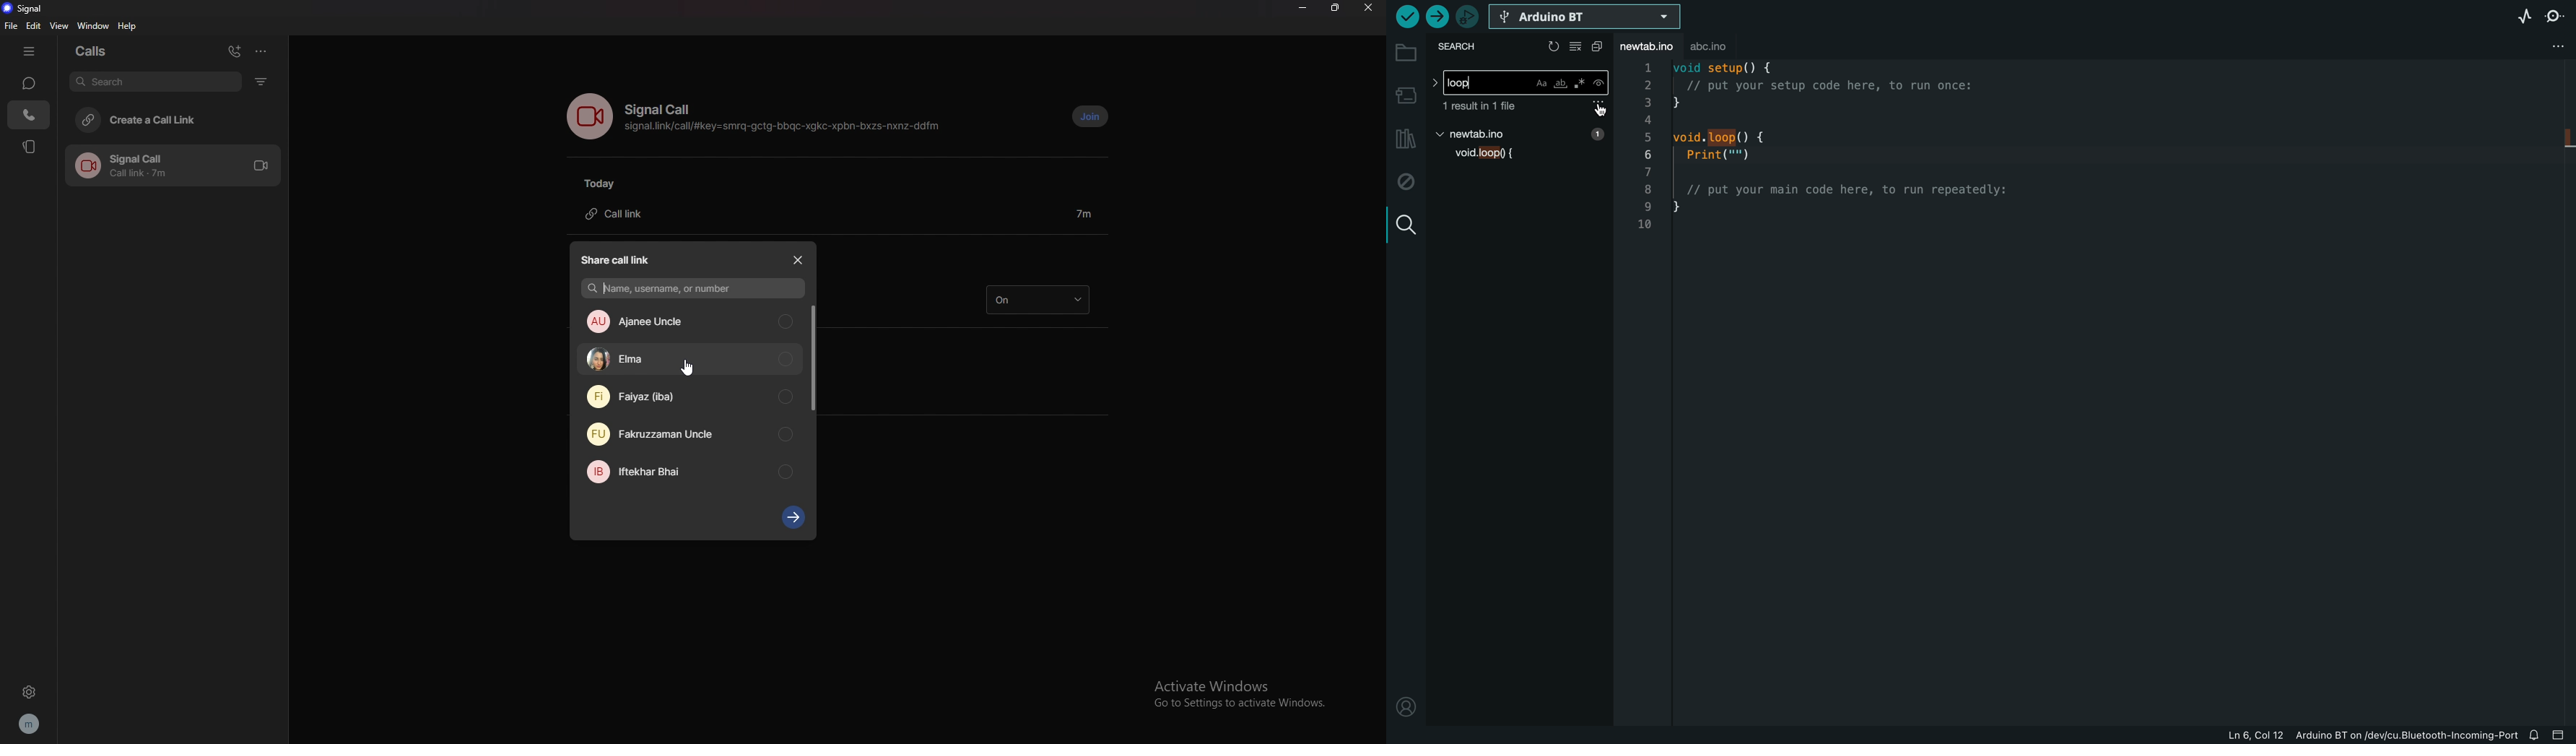 This screenshot has width=2576, height=756. What do you see at coordinates (2552, 46) in the screenshot?
I see `file setting` at bounding box center [2552, 46].